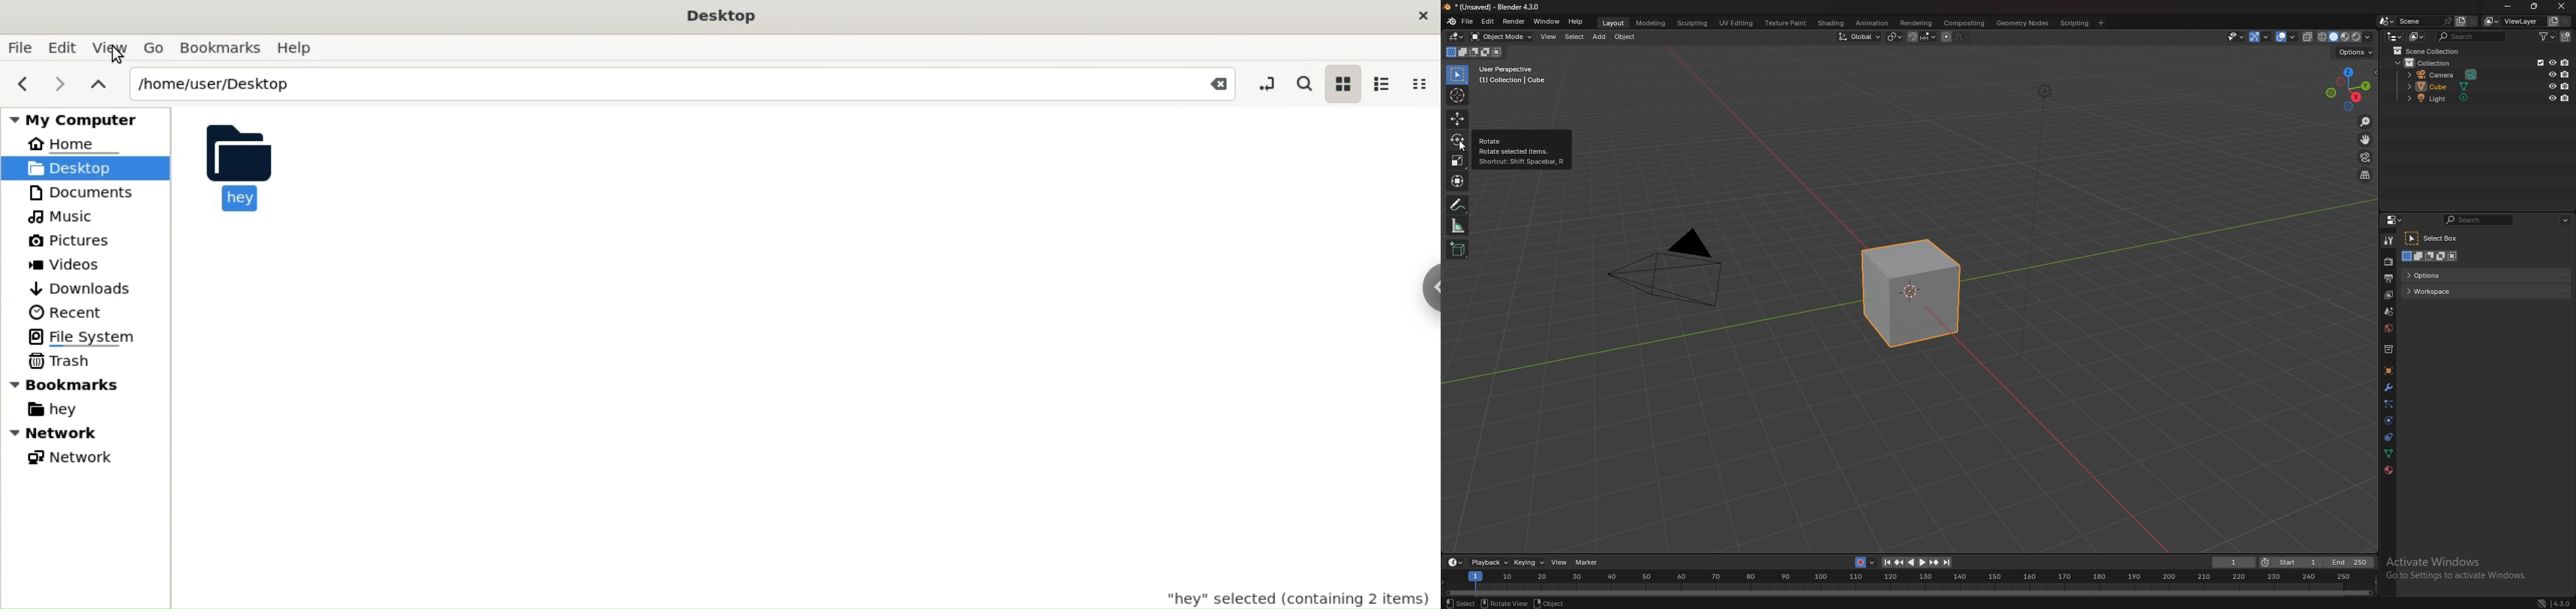 This screenshot has height=616, width=2576. Describe the element at coordinates (1502, 37) in the screenshot. I see `object mode` at that location.